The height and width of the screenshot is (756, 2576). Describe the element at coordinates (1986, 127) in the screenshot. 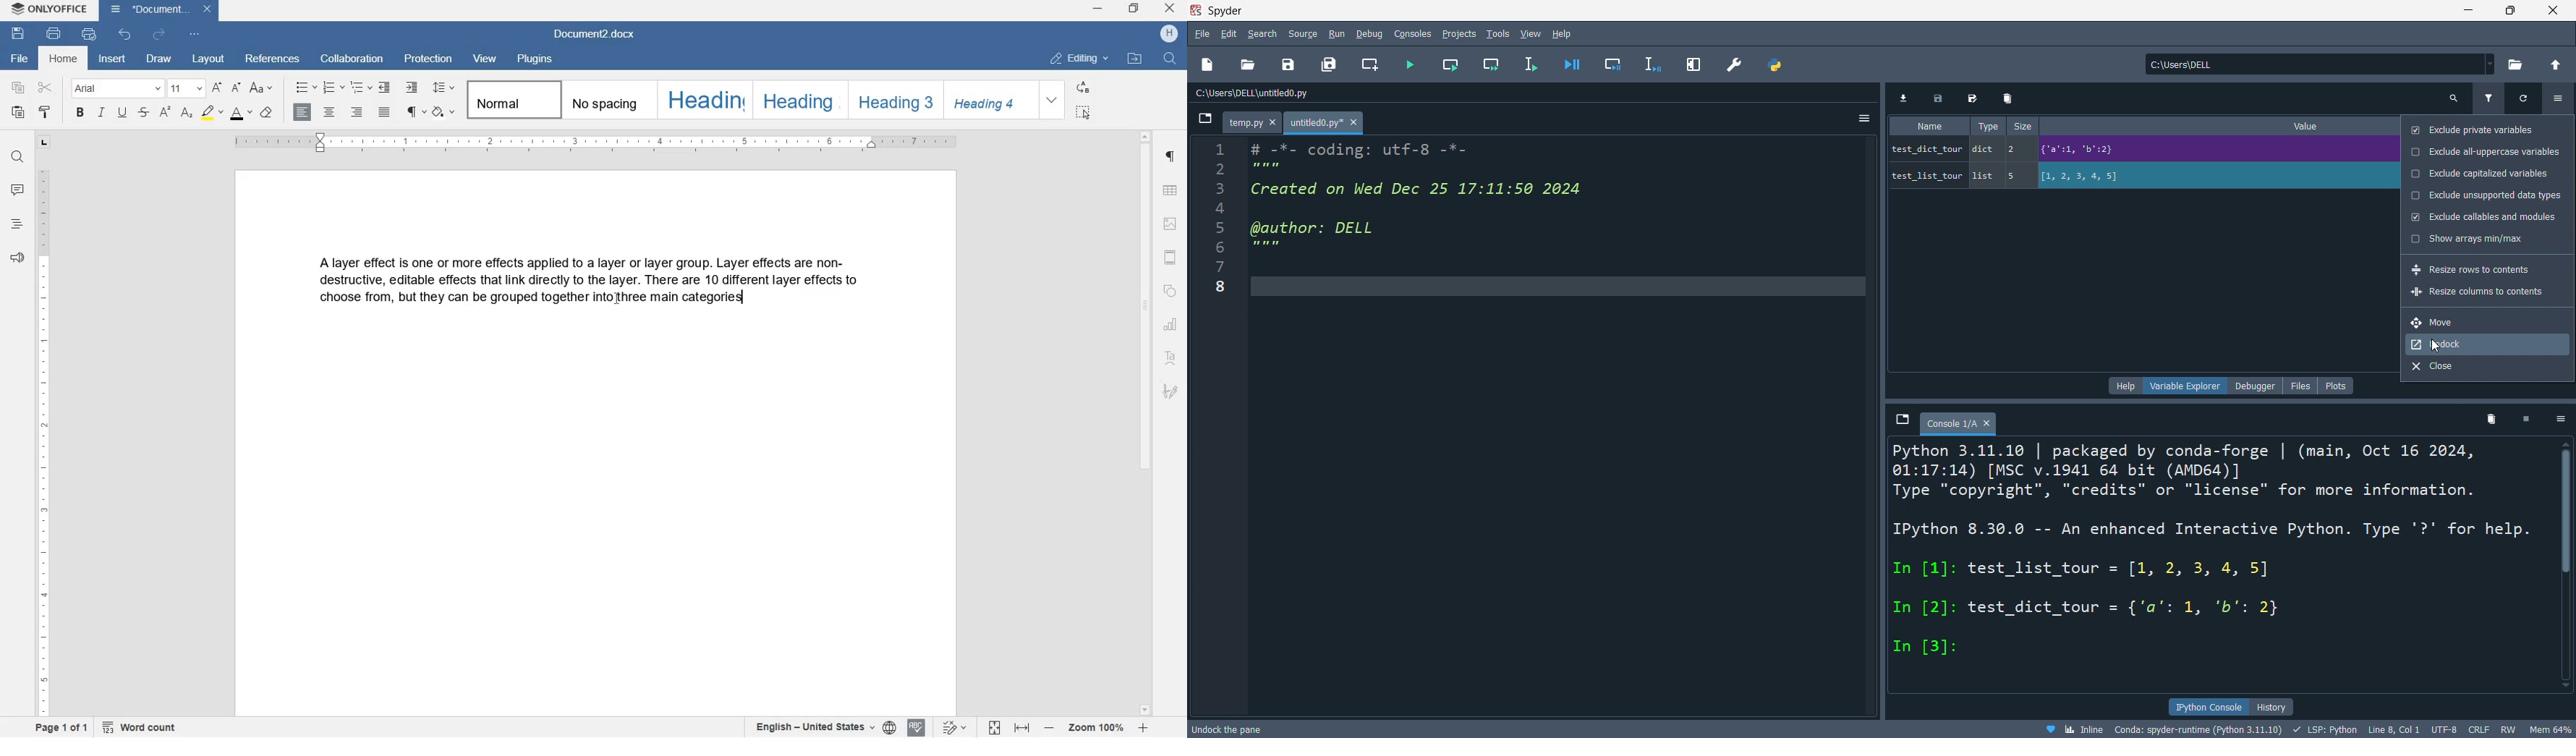

I see `type` at that location.